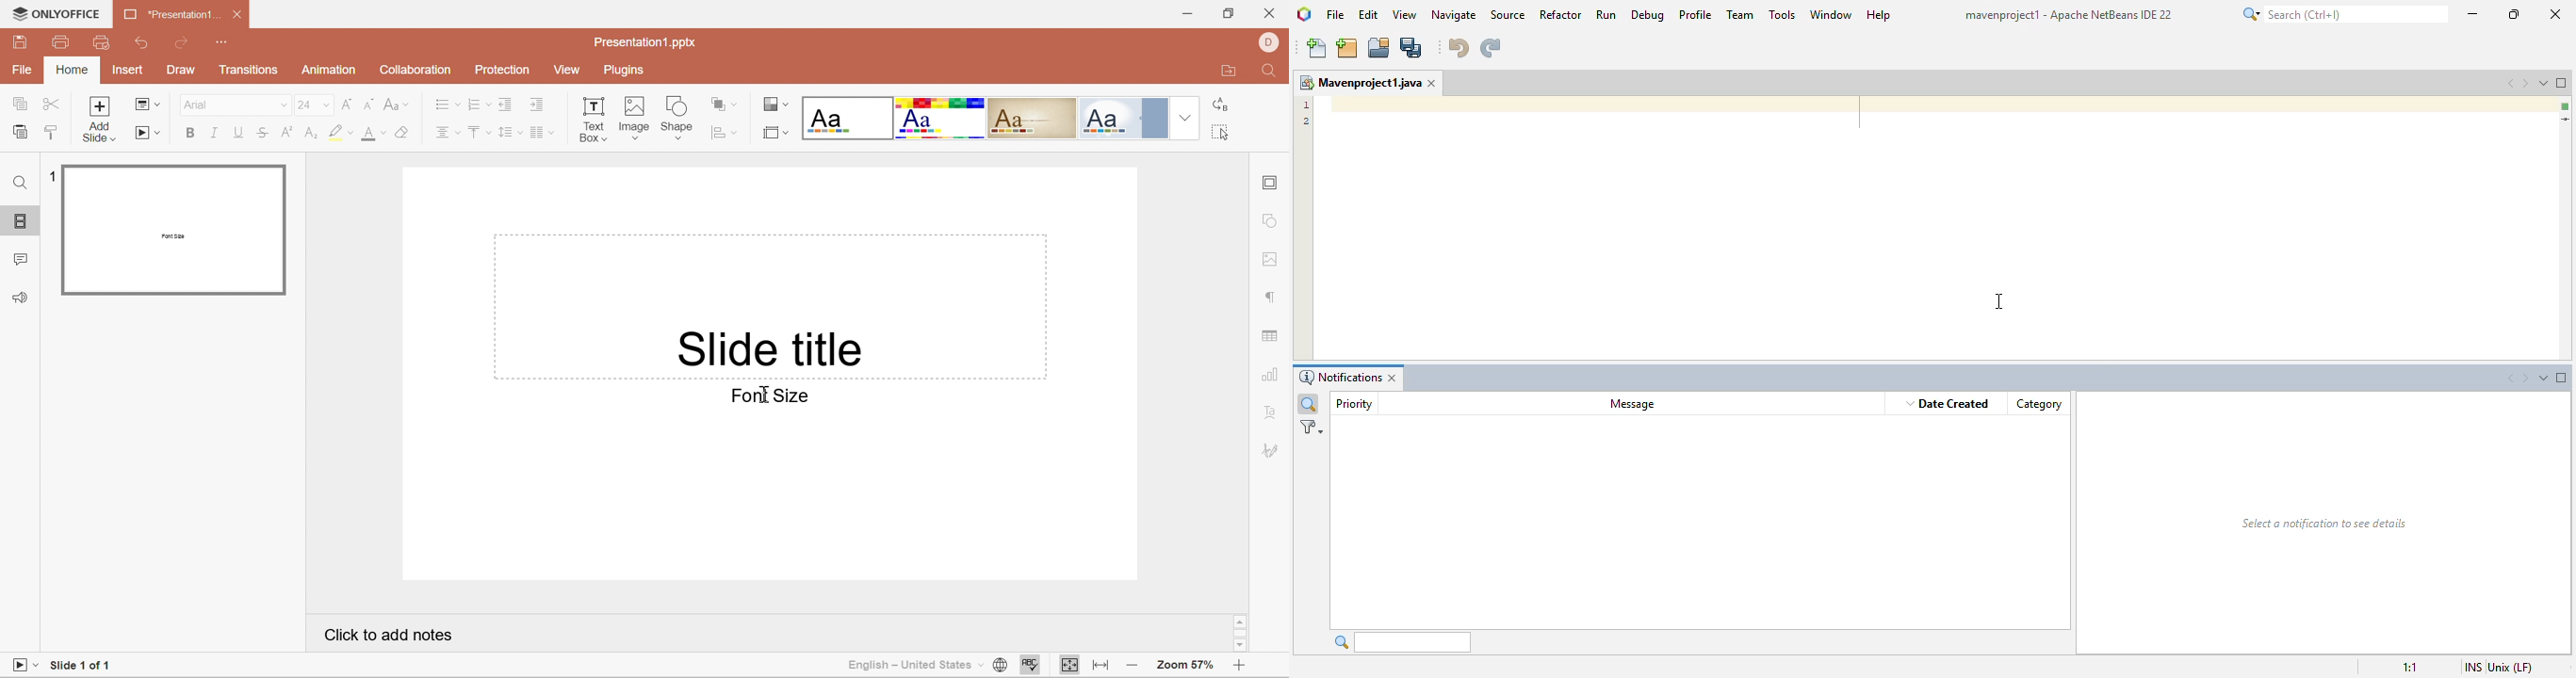  Describe the element at coordinates (82, 663) in the screenshot. I see `Slide 1 of 1` at that location.